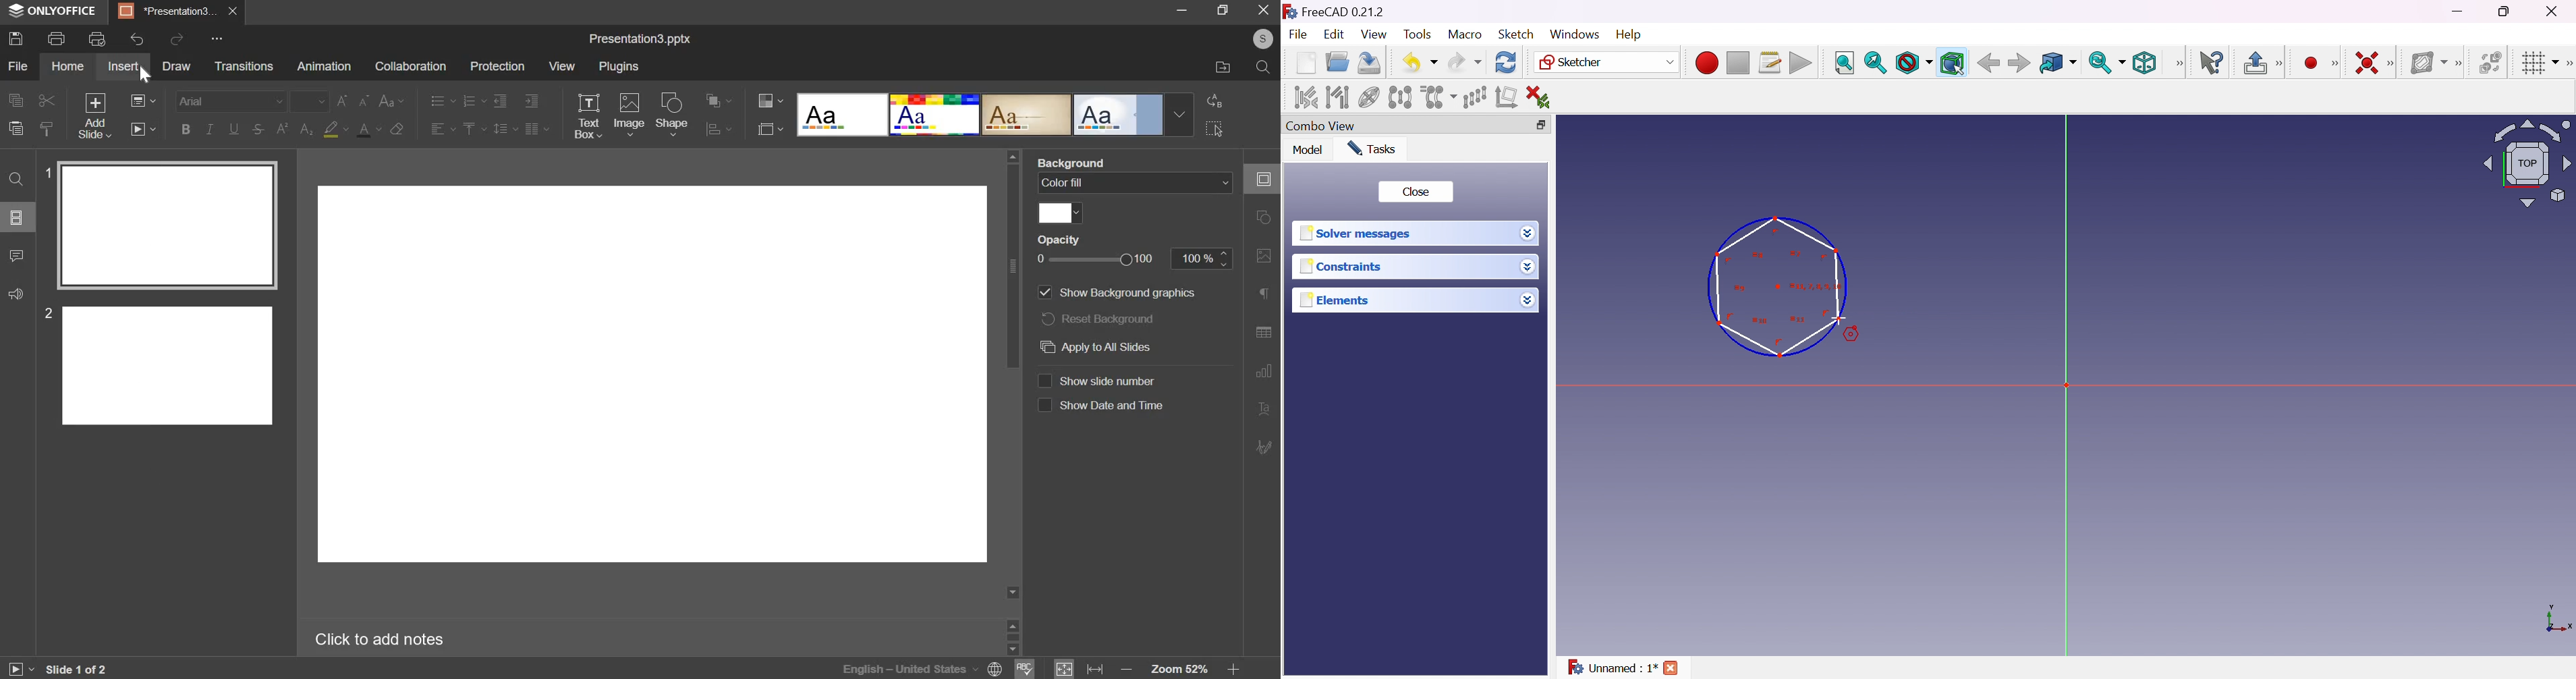 This screenshot has width=2576, height=700. What do you see at coordinates (1025, 668) in the screenshot?
I see `spelling` at bounding box center [1025, 668].